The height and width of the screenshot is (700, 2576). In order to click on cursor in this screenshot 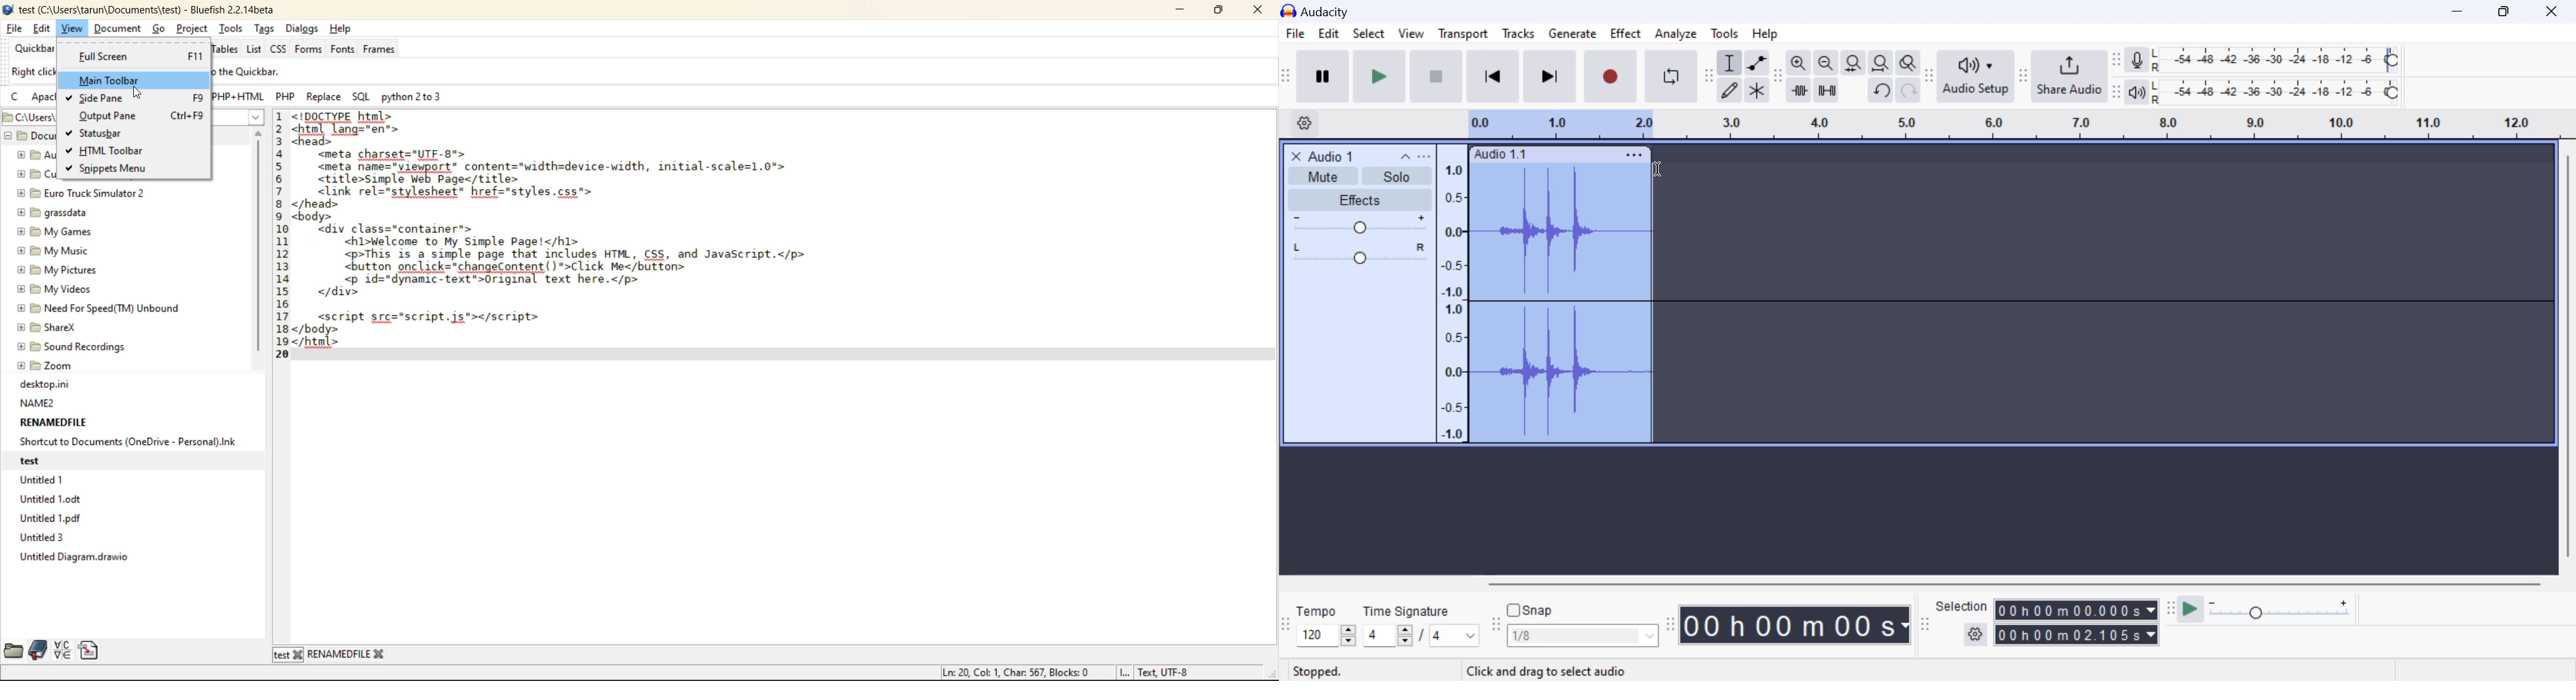, I will do `click(1656, 171)`.